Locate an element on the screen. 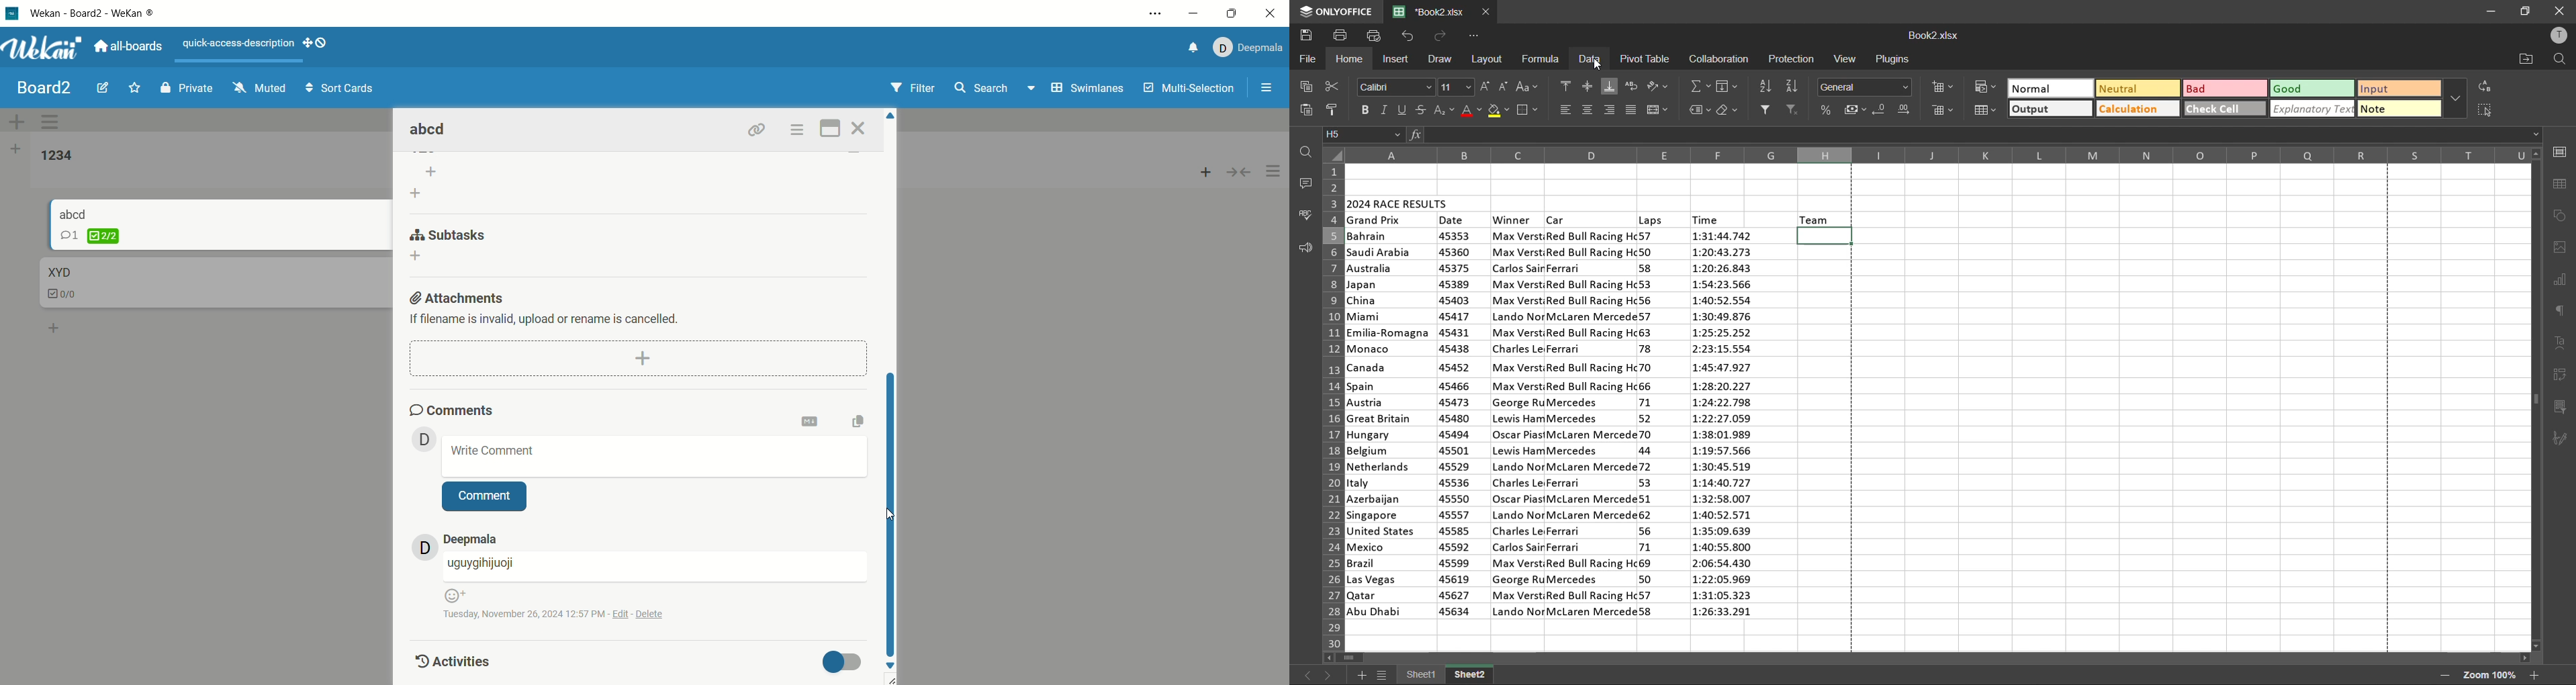  maximize is located at coordinates (1232, 15).